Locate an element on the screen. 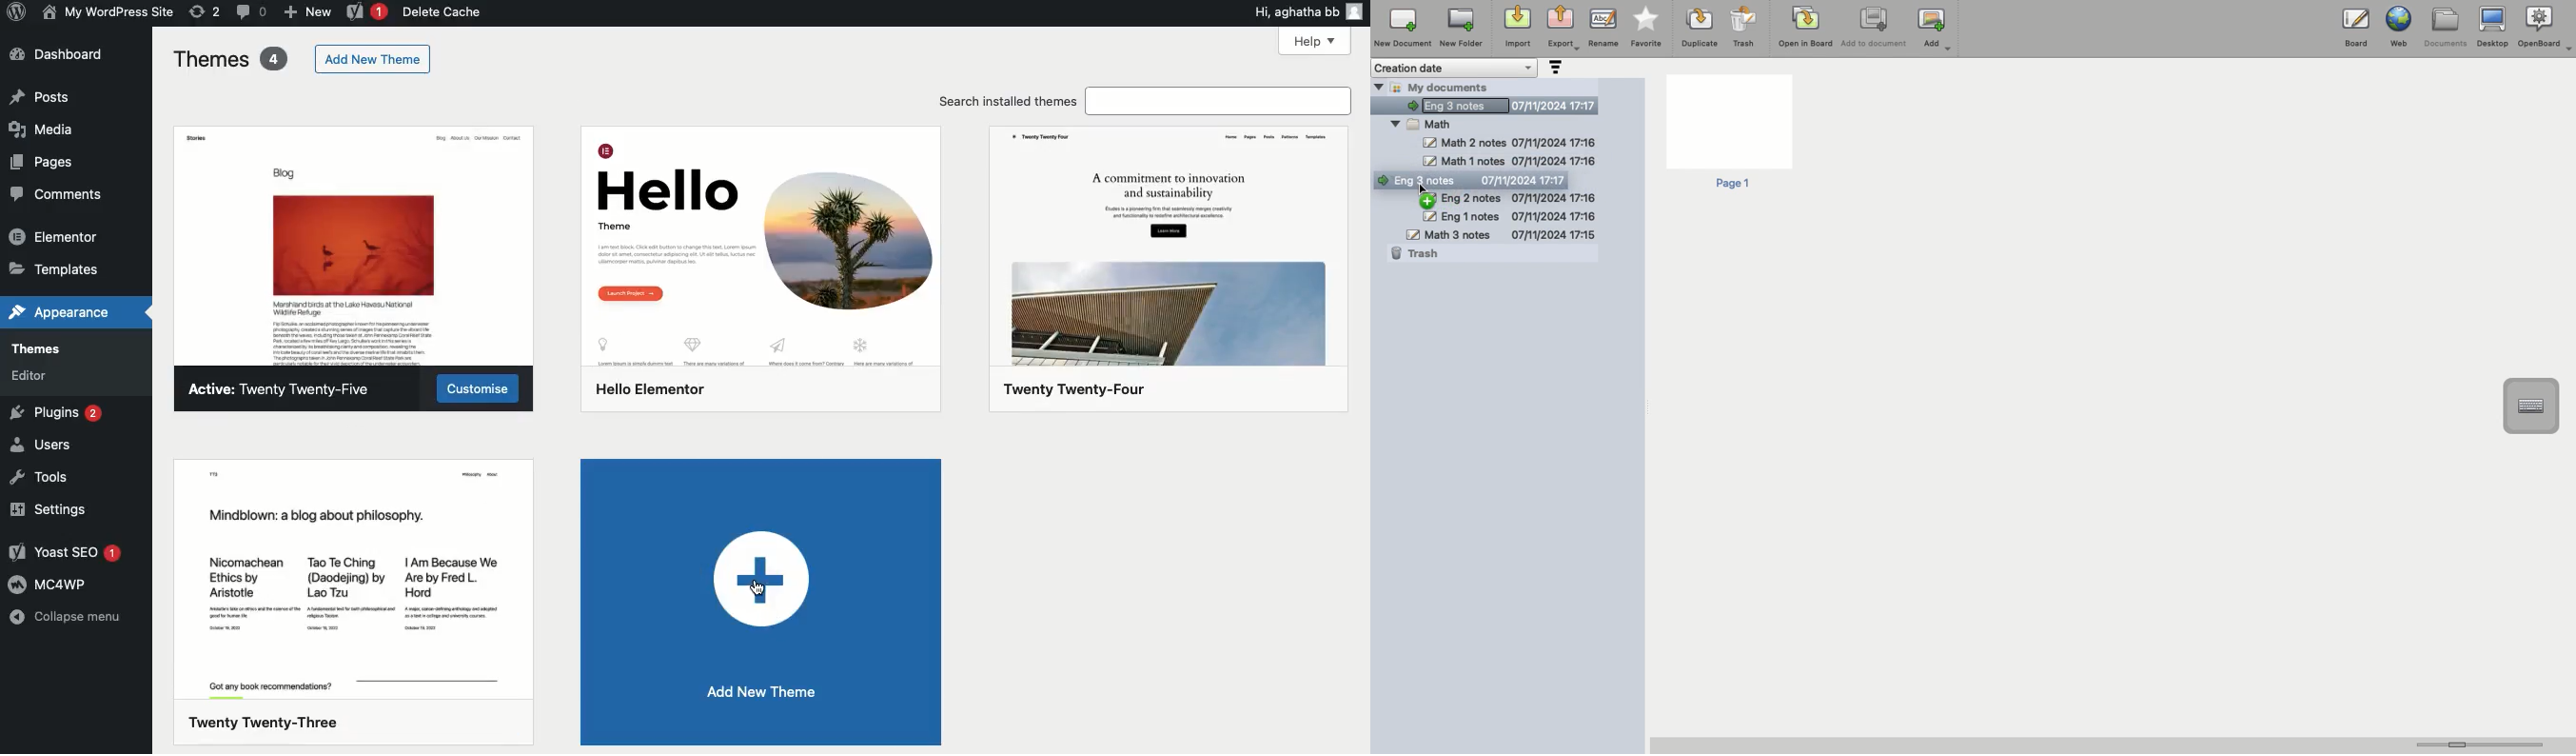  Help is located at coordinates (1318, 42).